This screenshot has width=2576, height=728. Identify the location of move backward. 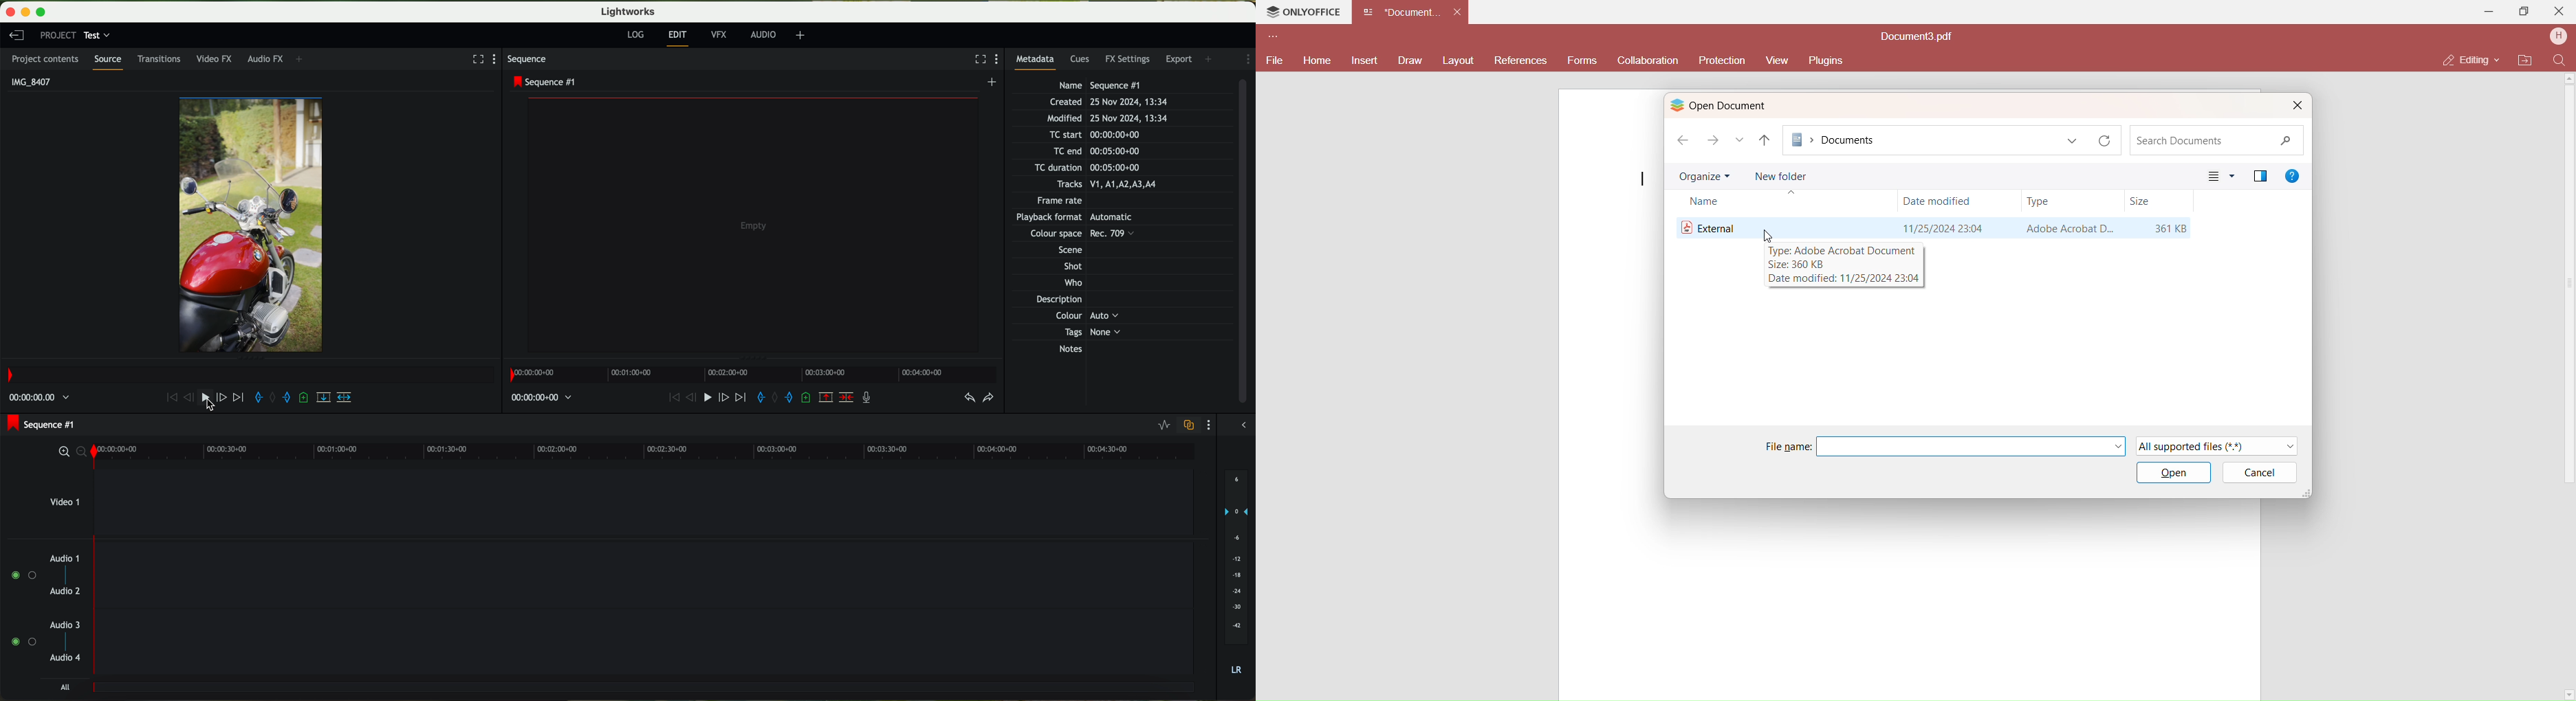
(668, 398).